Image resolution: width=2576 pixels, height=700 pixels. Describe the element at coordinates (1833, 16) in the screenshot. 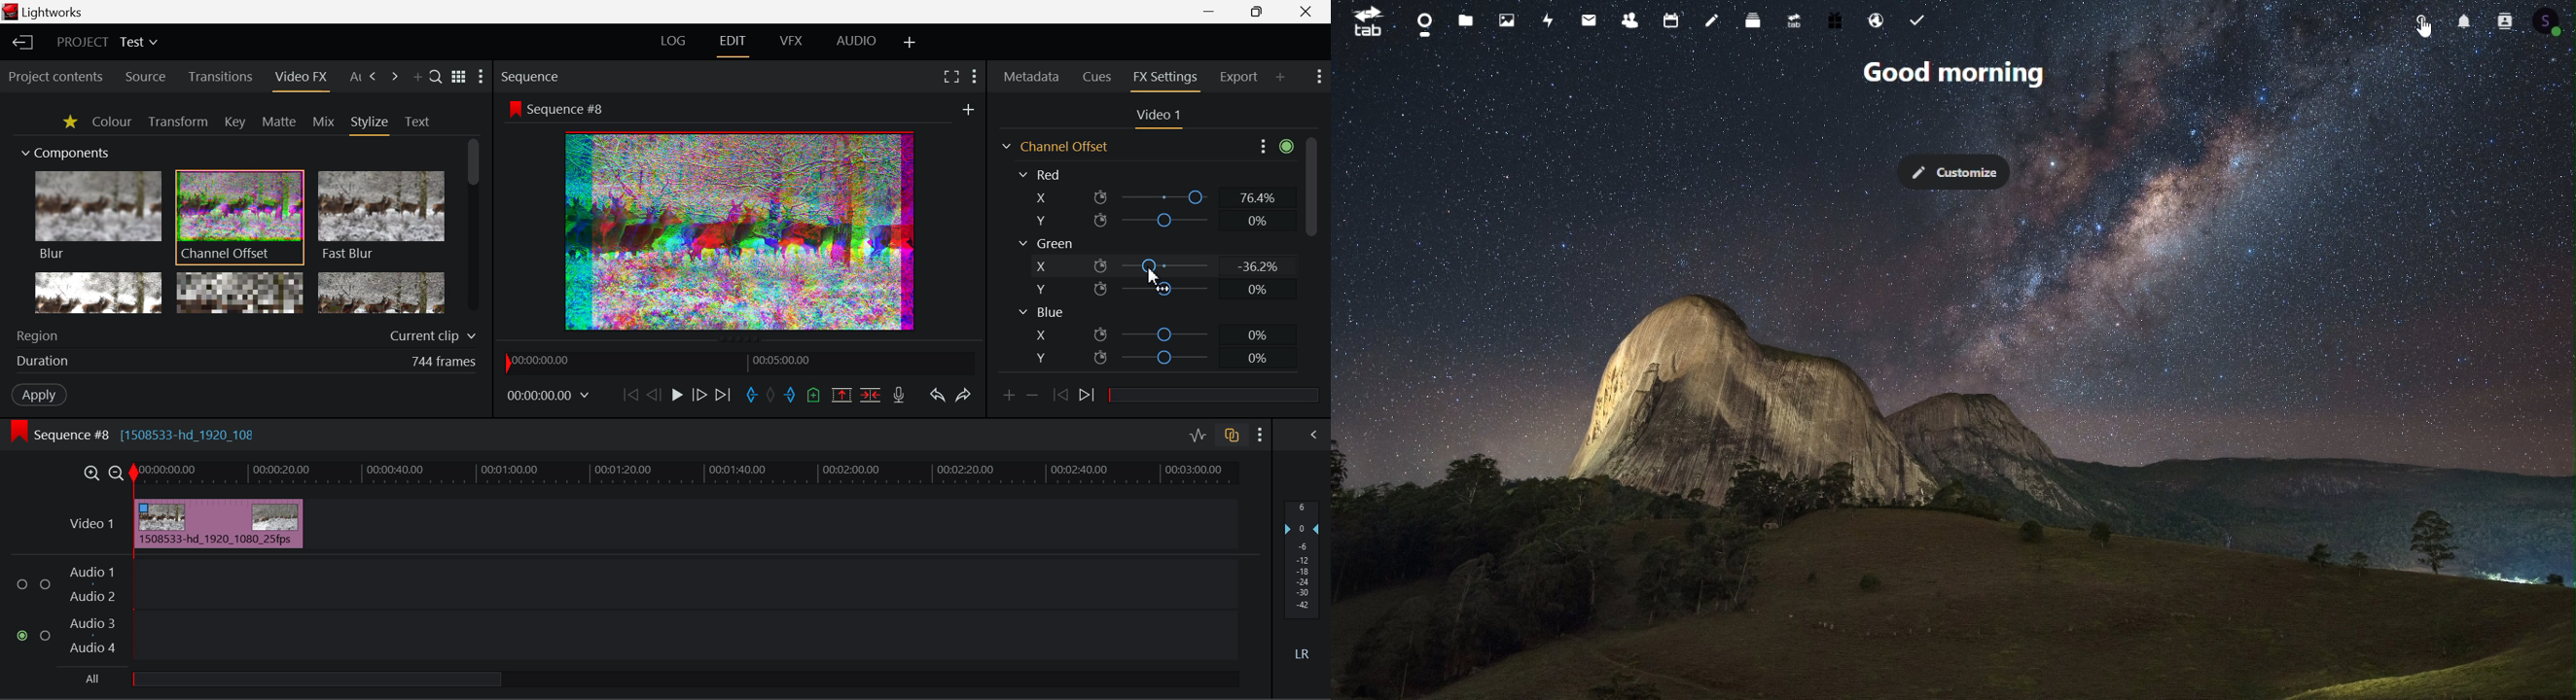

I see `Free trial` at that location.